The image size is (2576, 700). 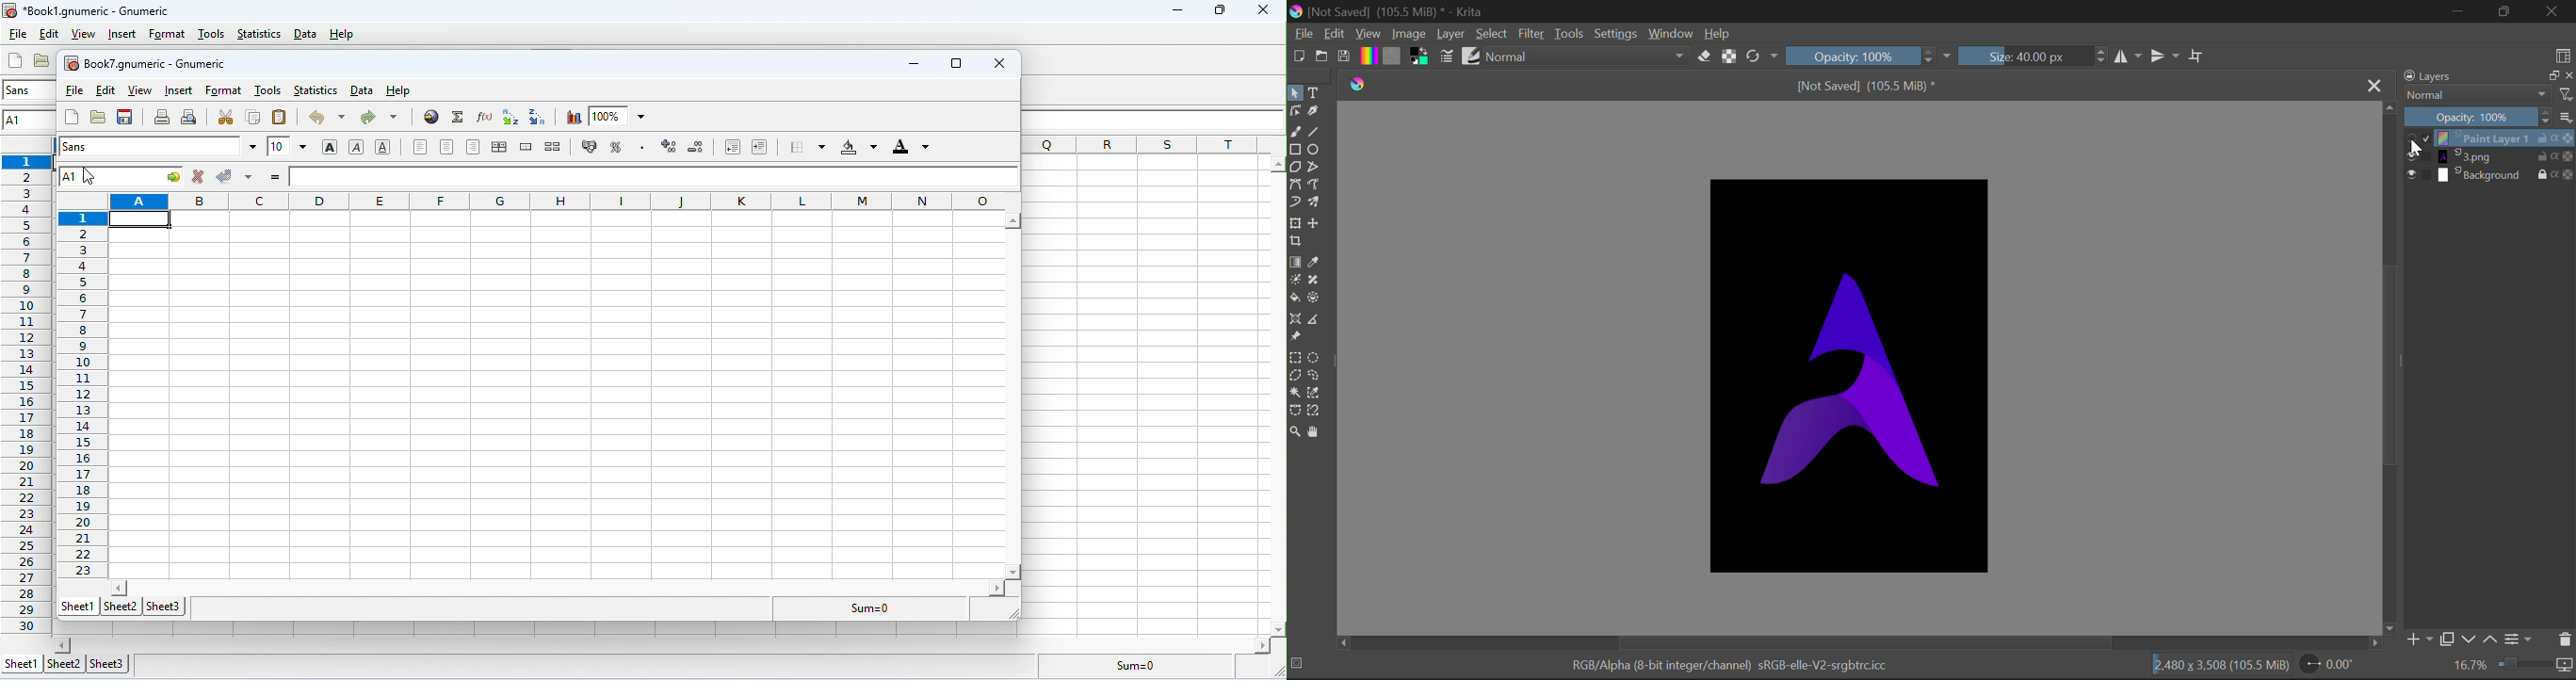 I want to click on Colors in use, so click(x=1420, y=57).